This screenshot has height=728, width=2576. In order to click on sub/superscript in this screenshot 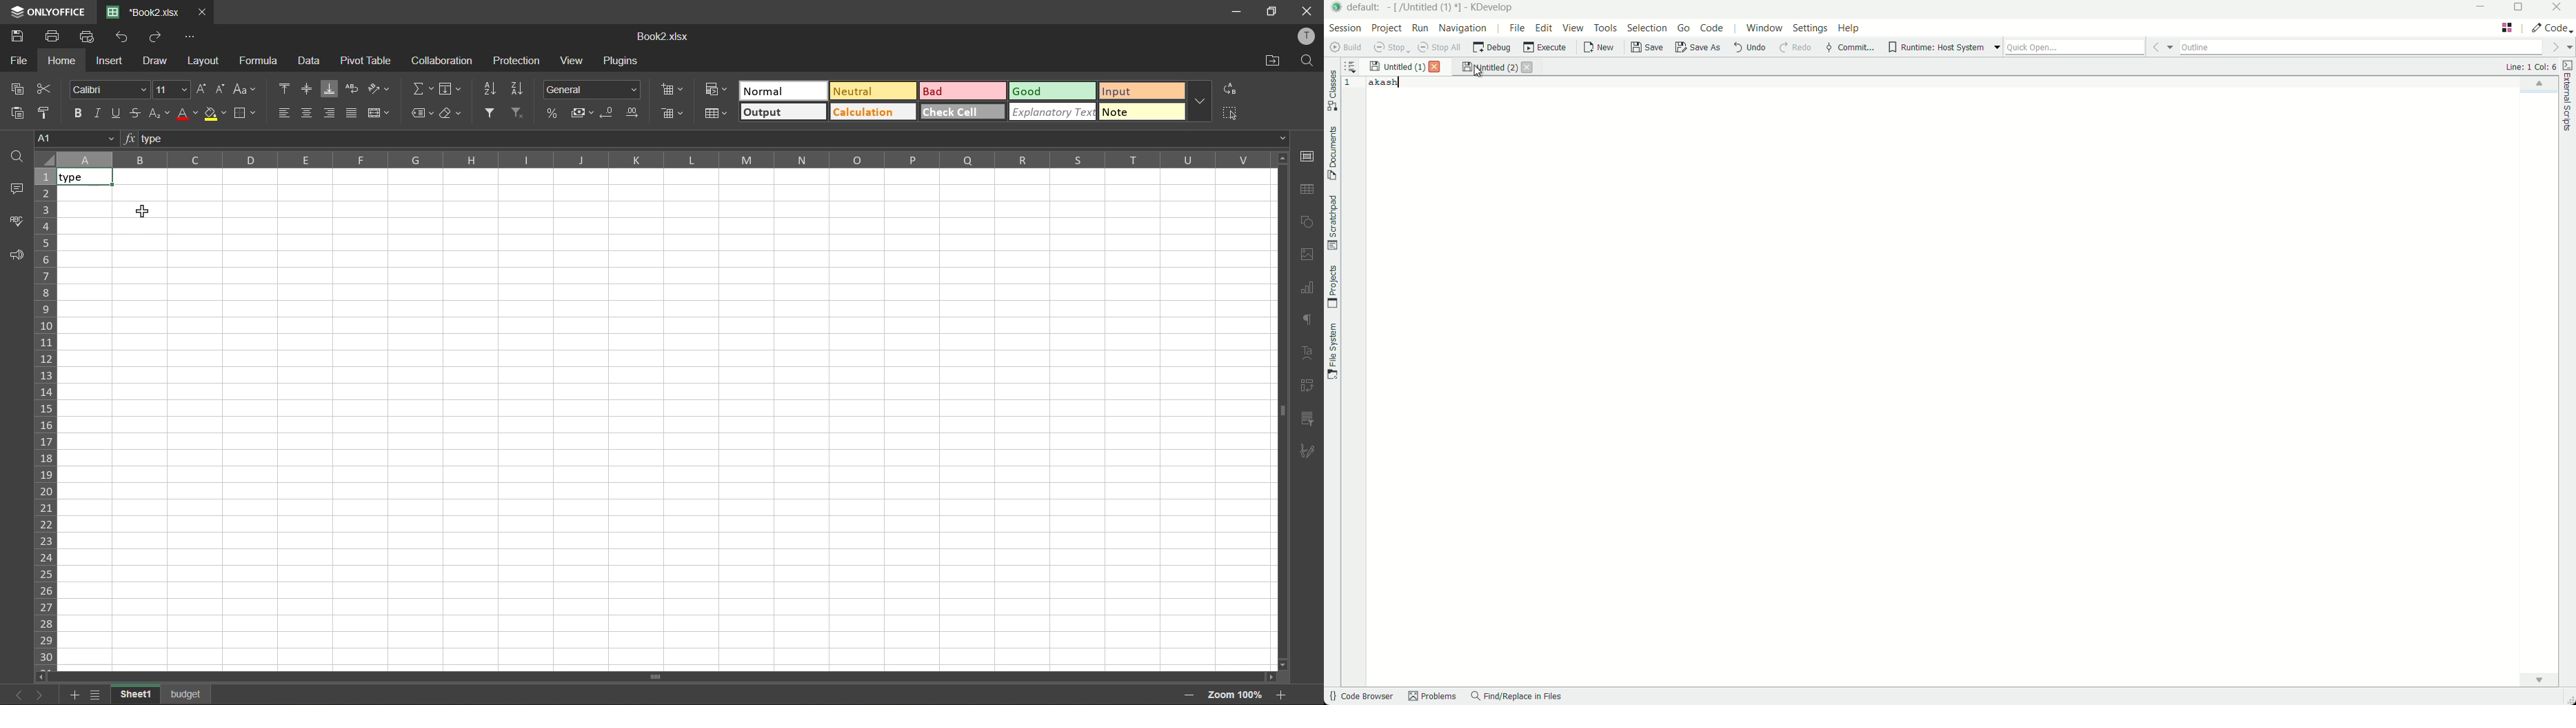, I will do `click(161, 115)`.